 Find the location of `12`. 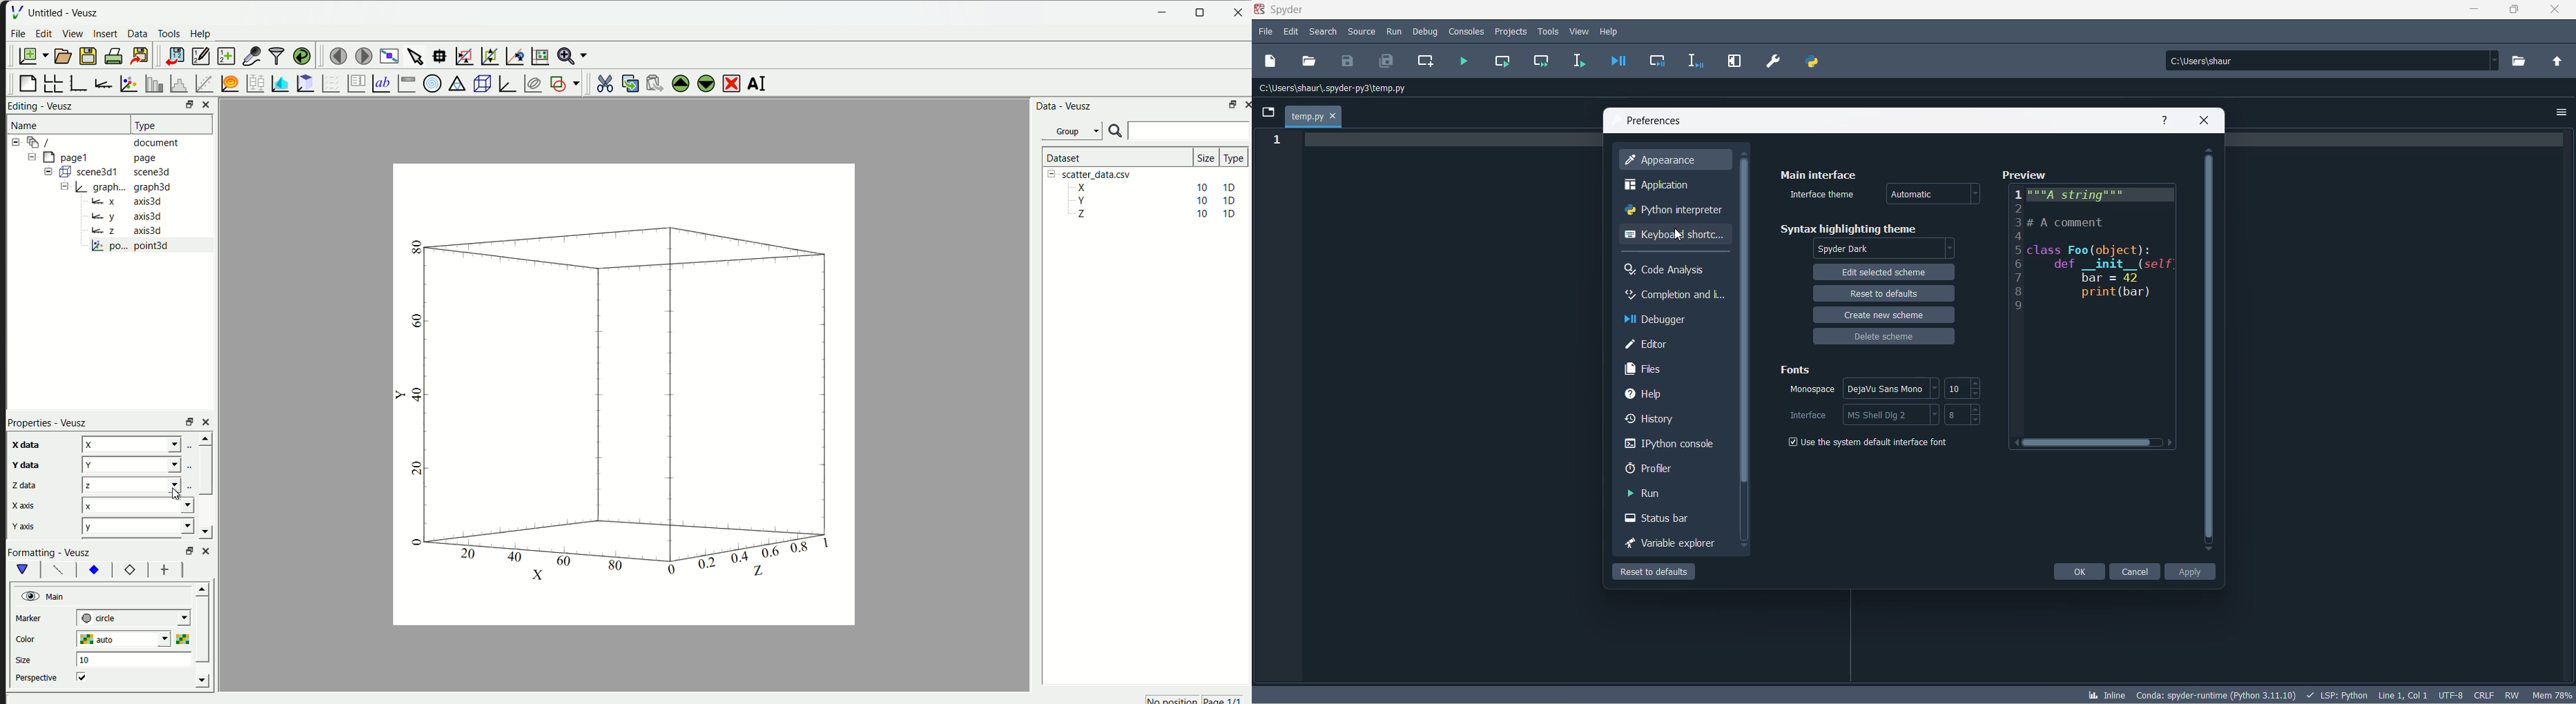

12 is located at coordinates (126, 570).